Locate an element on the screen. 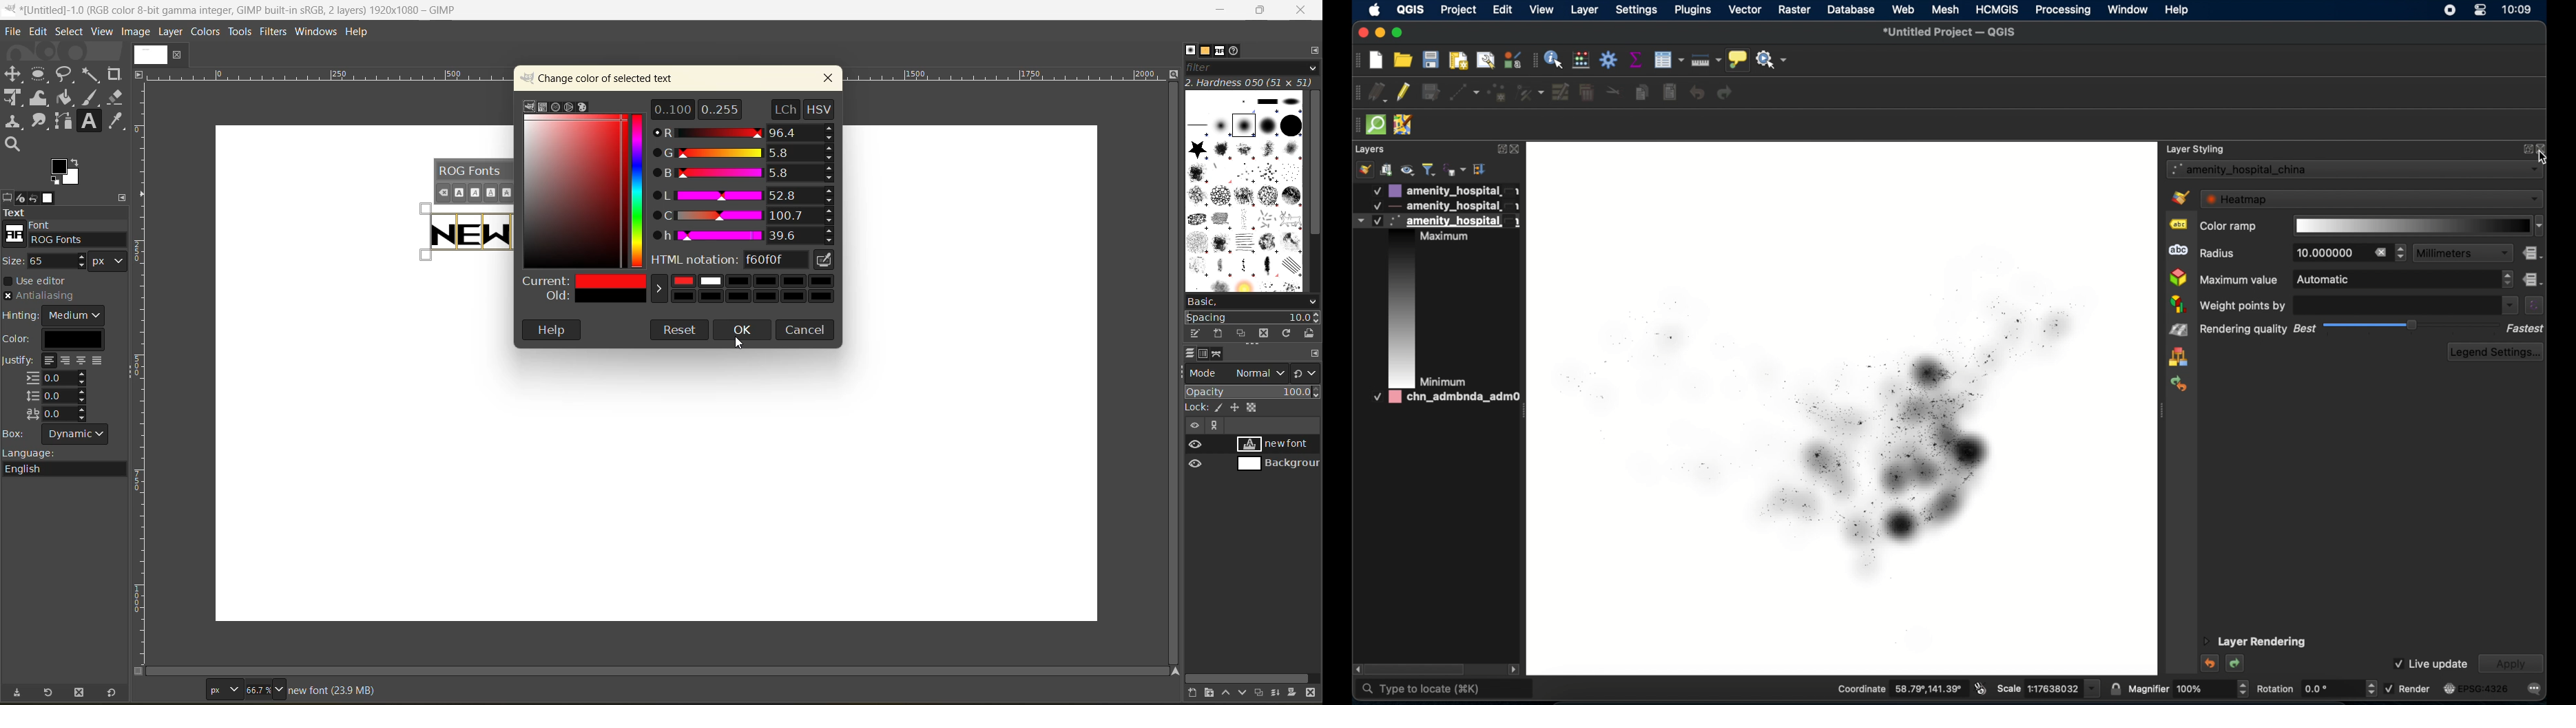  open attribute table is located at coordinates (1668, 59).